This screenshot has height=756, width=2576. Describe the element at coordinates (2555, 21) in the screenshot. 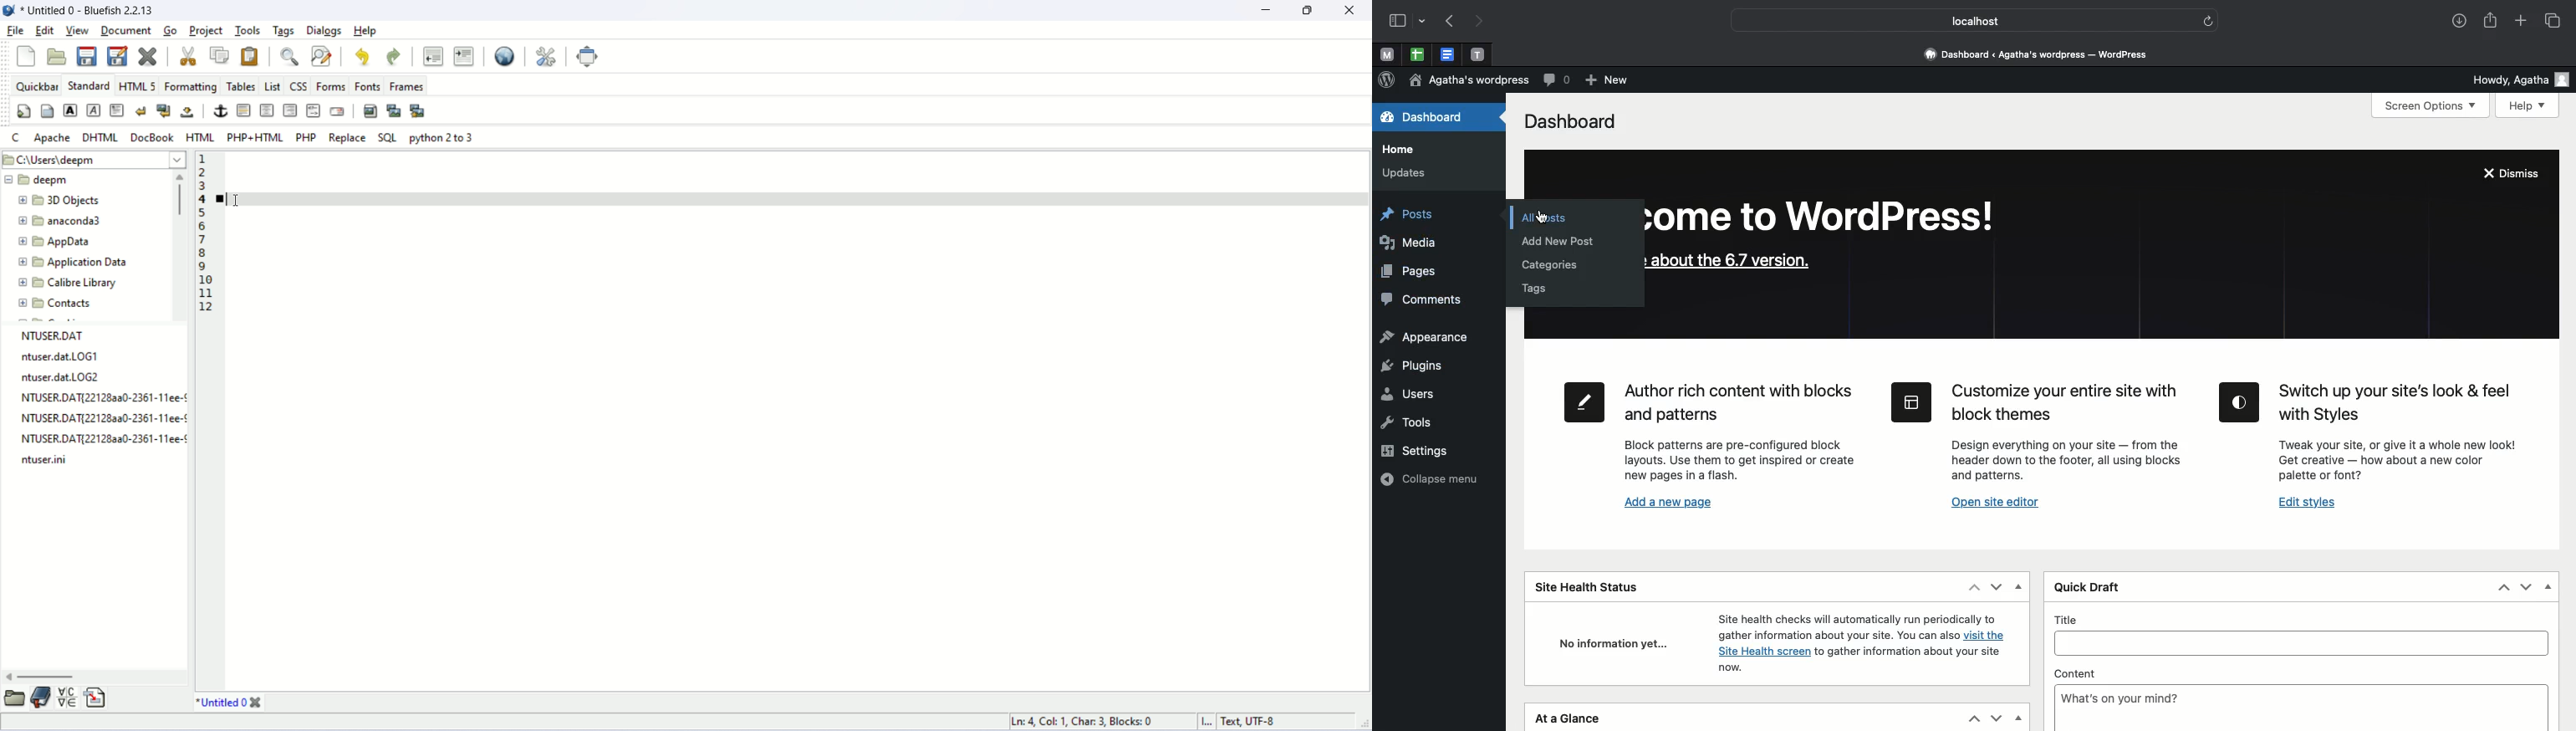

I see `Tabs` at that location.